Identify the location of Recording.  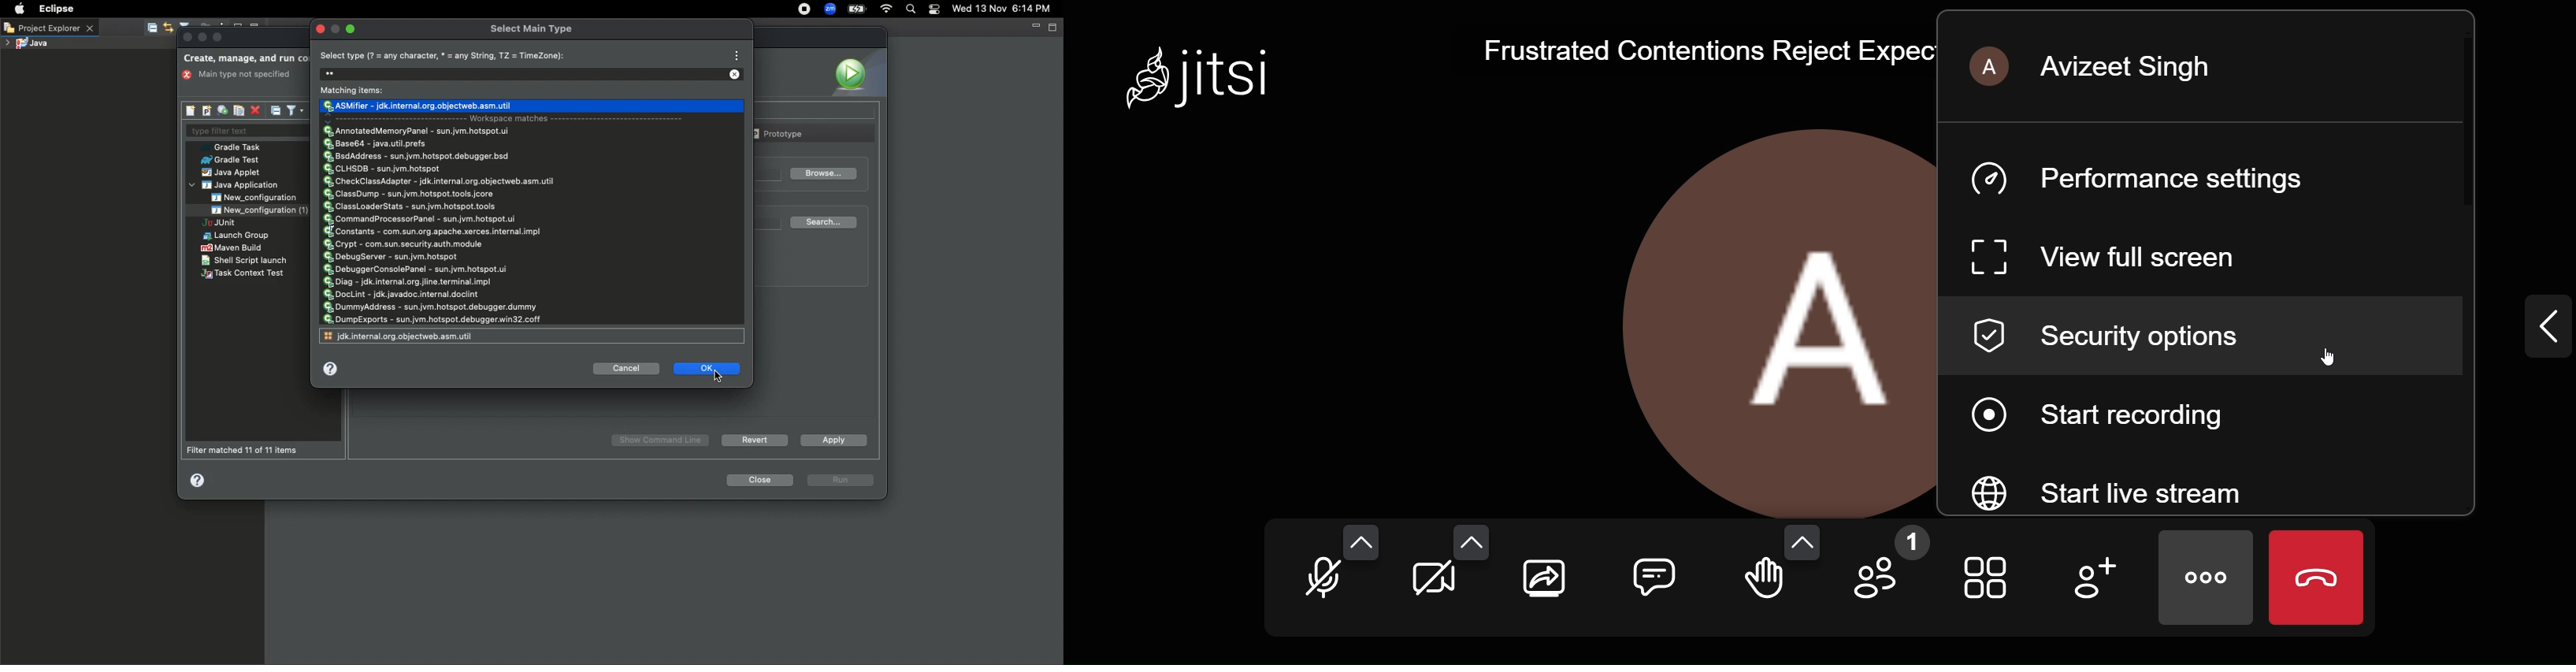
(804, 9).